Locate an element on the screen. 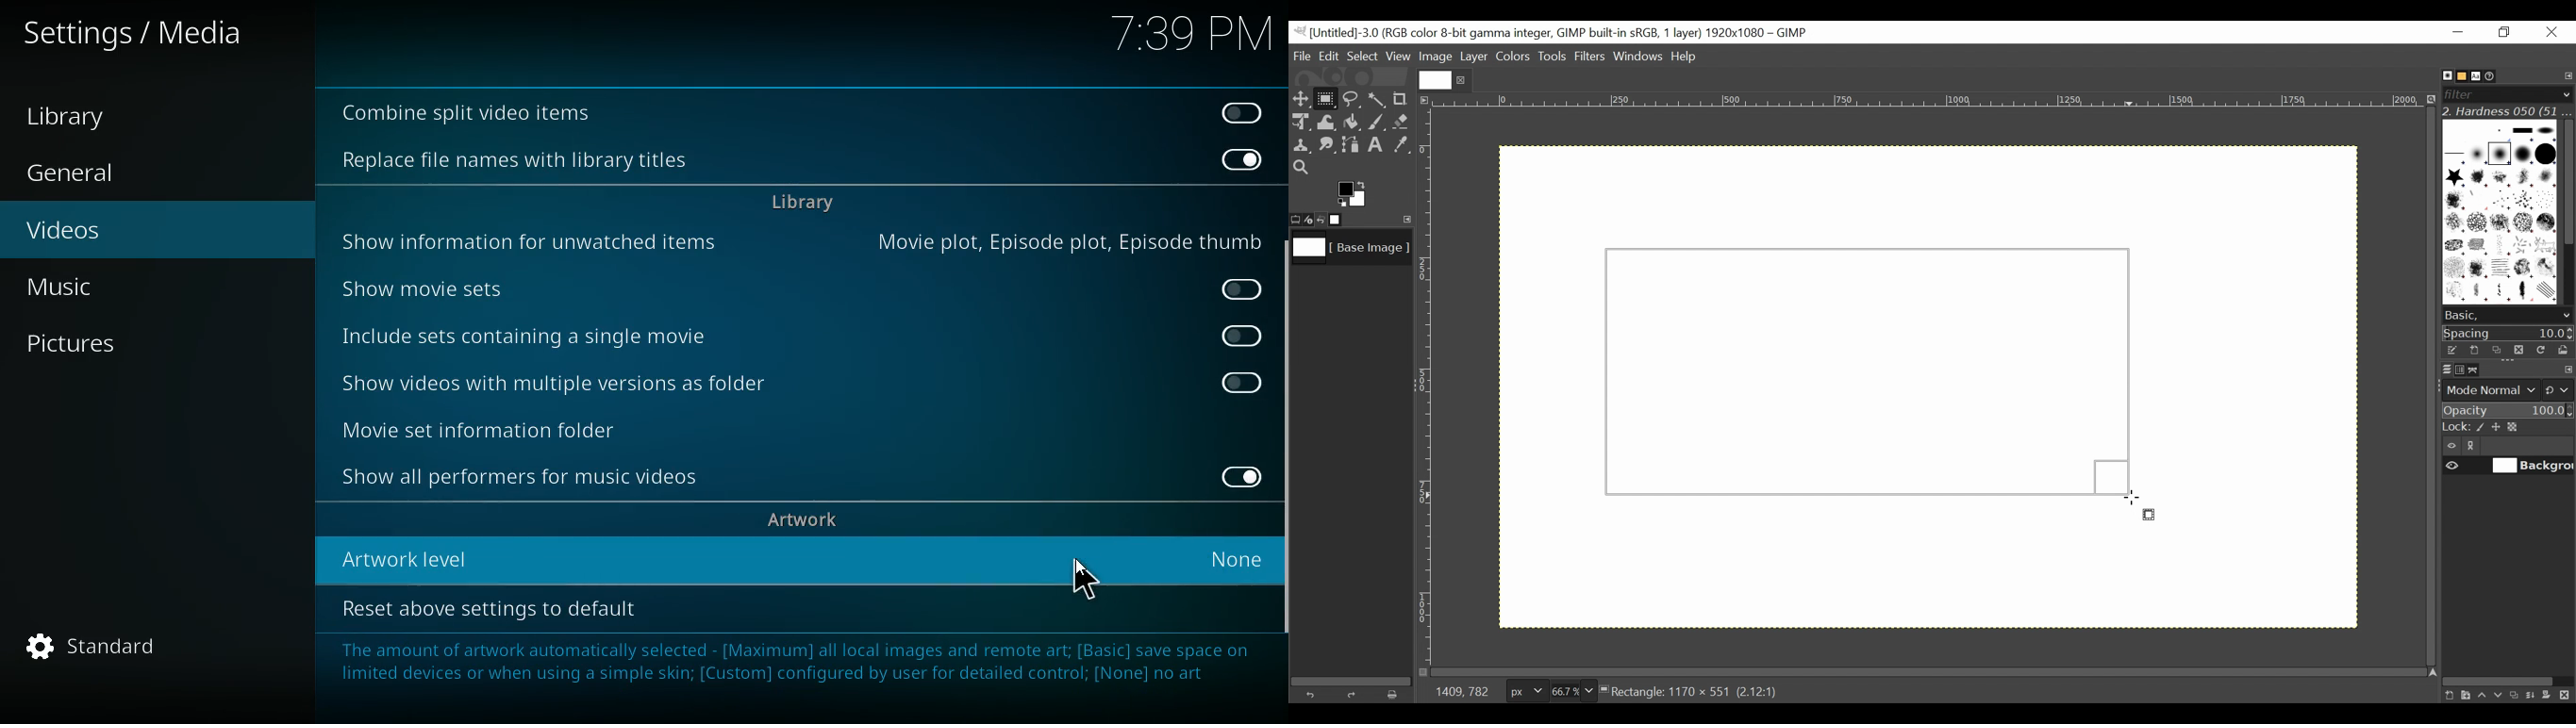 This screenshot has height=728, width=2576. Vertical scroll bar is located at coordinates (2568, 180).